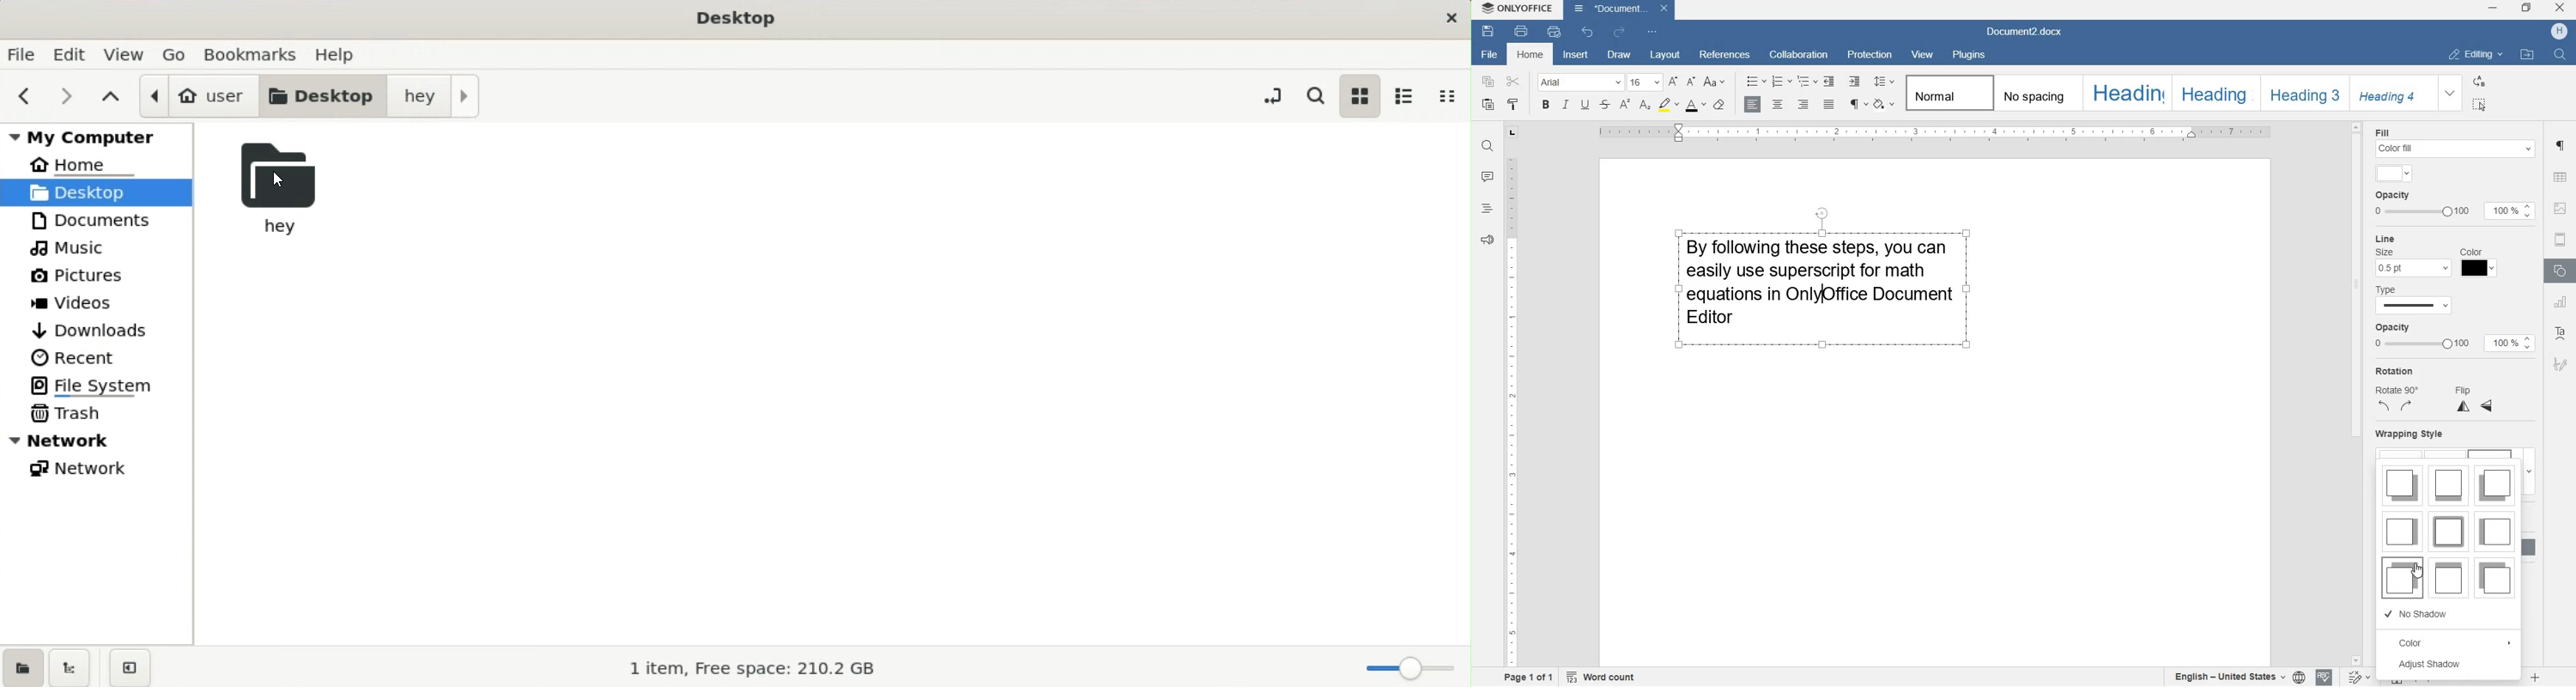 This screenshot has height=700, width=2576. I want to click on view, so click(1923, 55).